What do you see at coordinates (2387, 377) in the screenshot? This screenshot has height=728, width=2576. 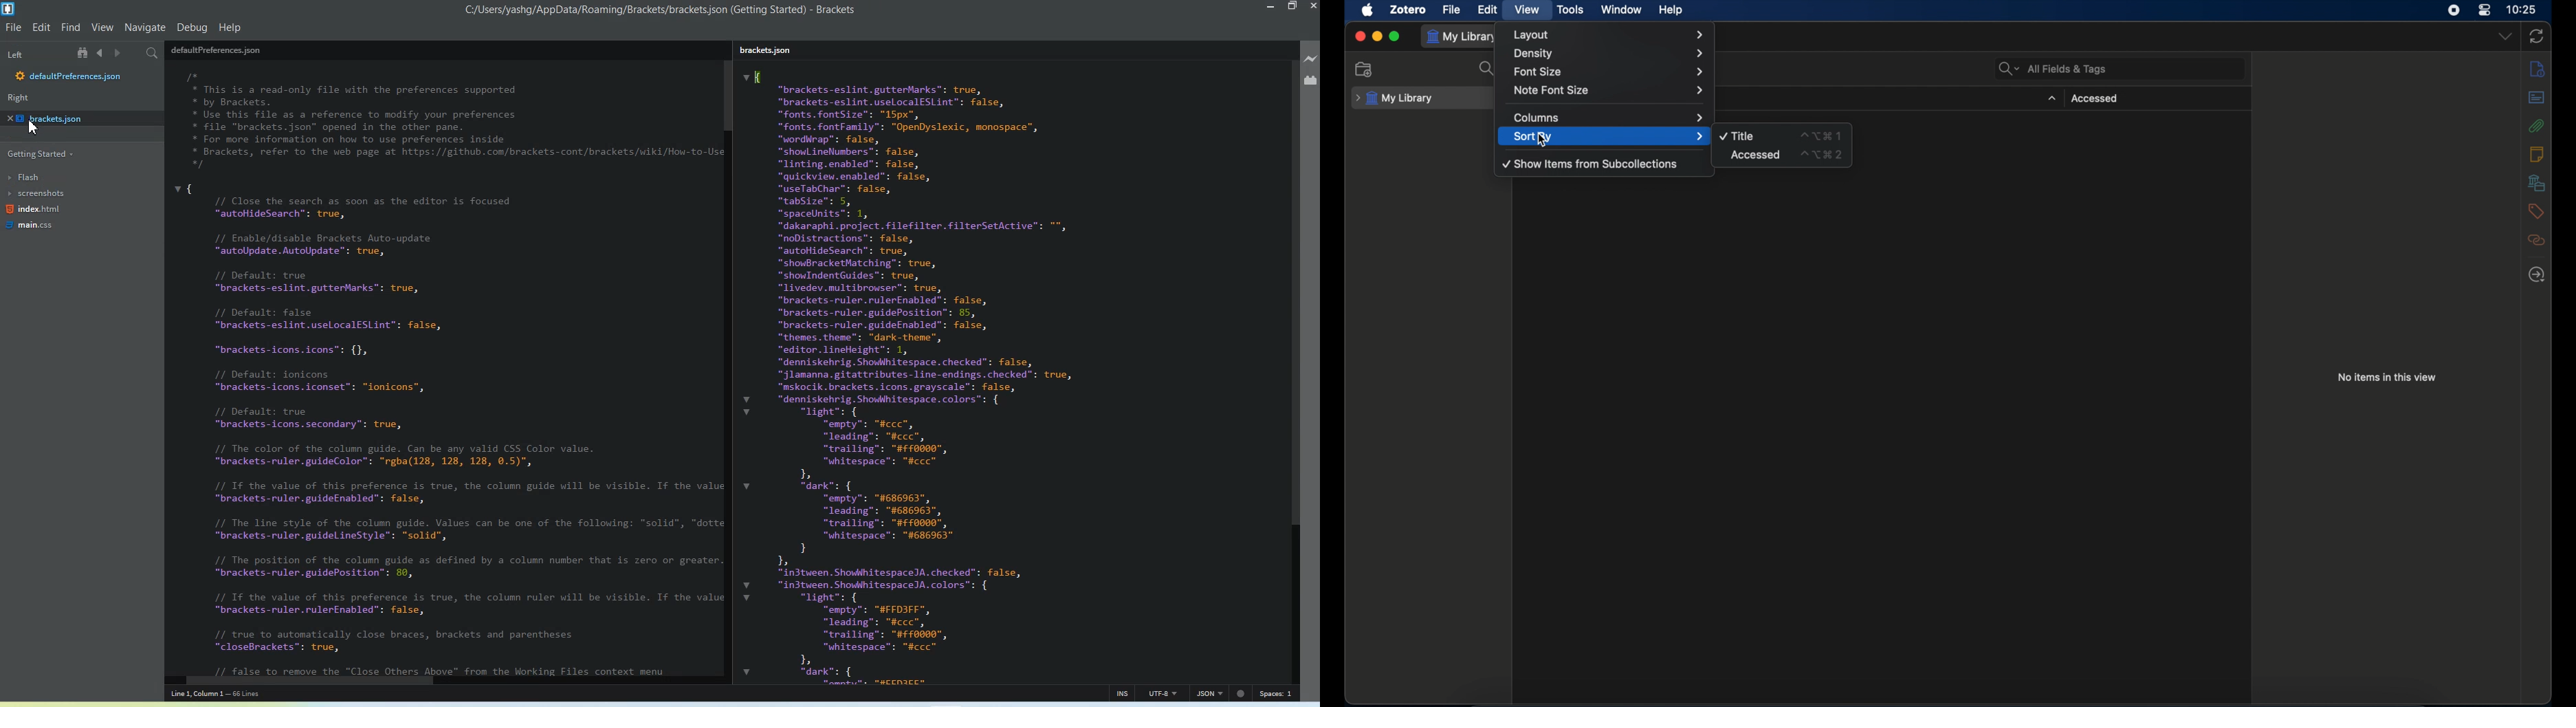 I see `no items in this view` at bounding box center [2387, 377].